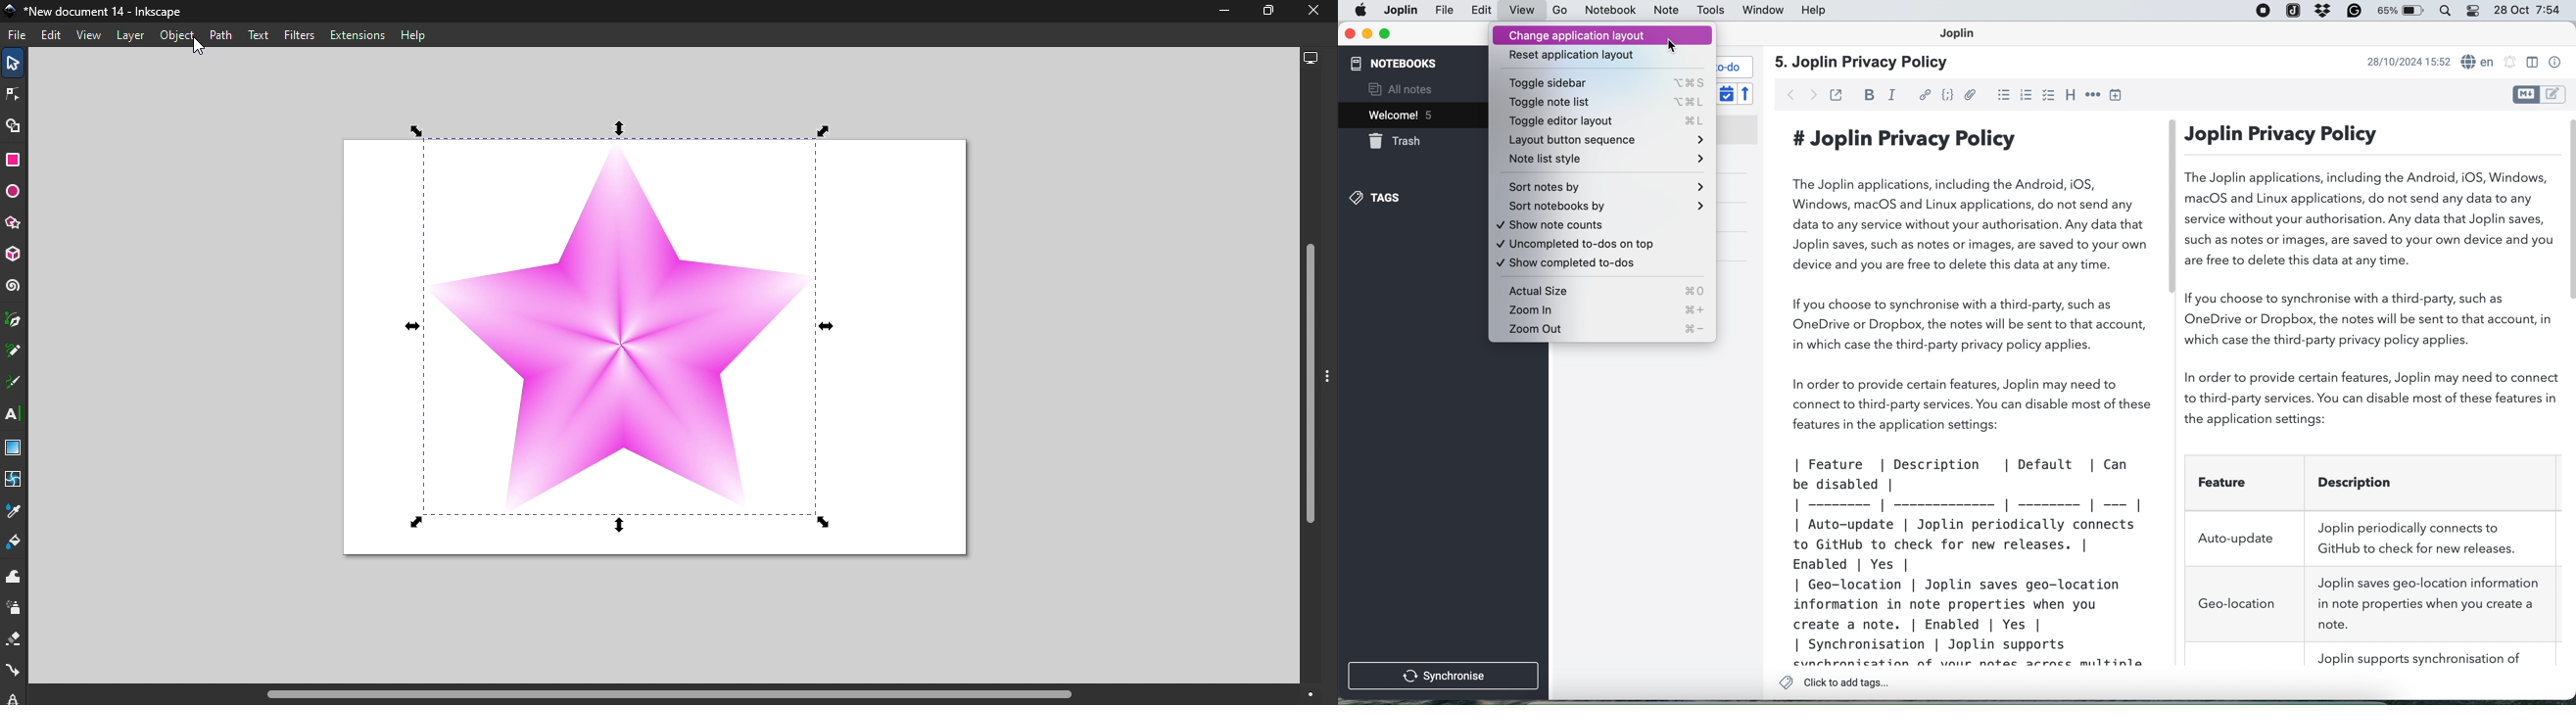  Describe the element at coordinates (1865, 94) in the screenshot. I see `bold` at that location.